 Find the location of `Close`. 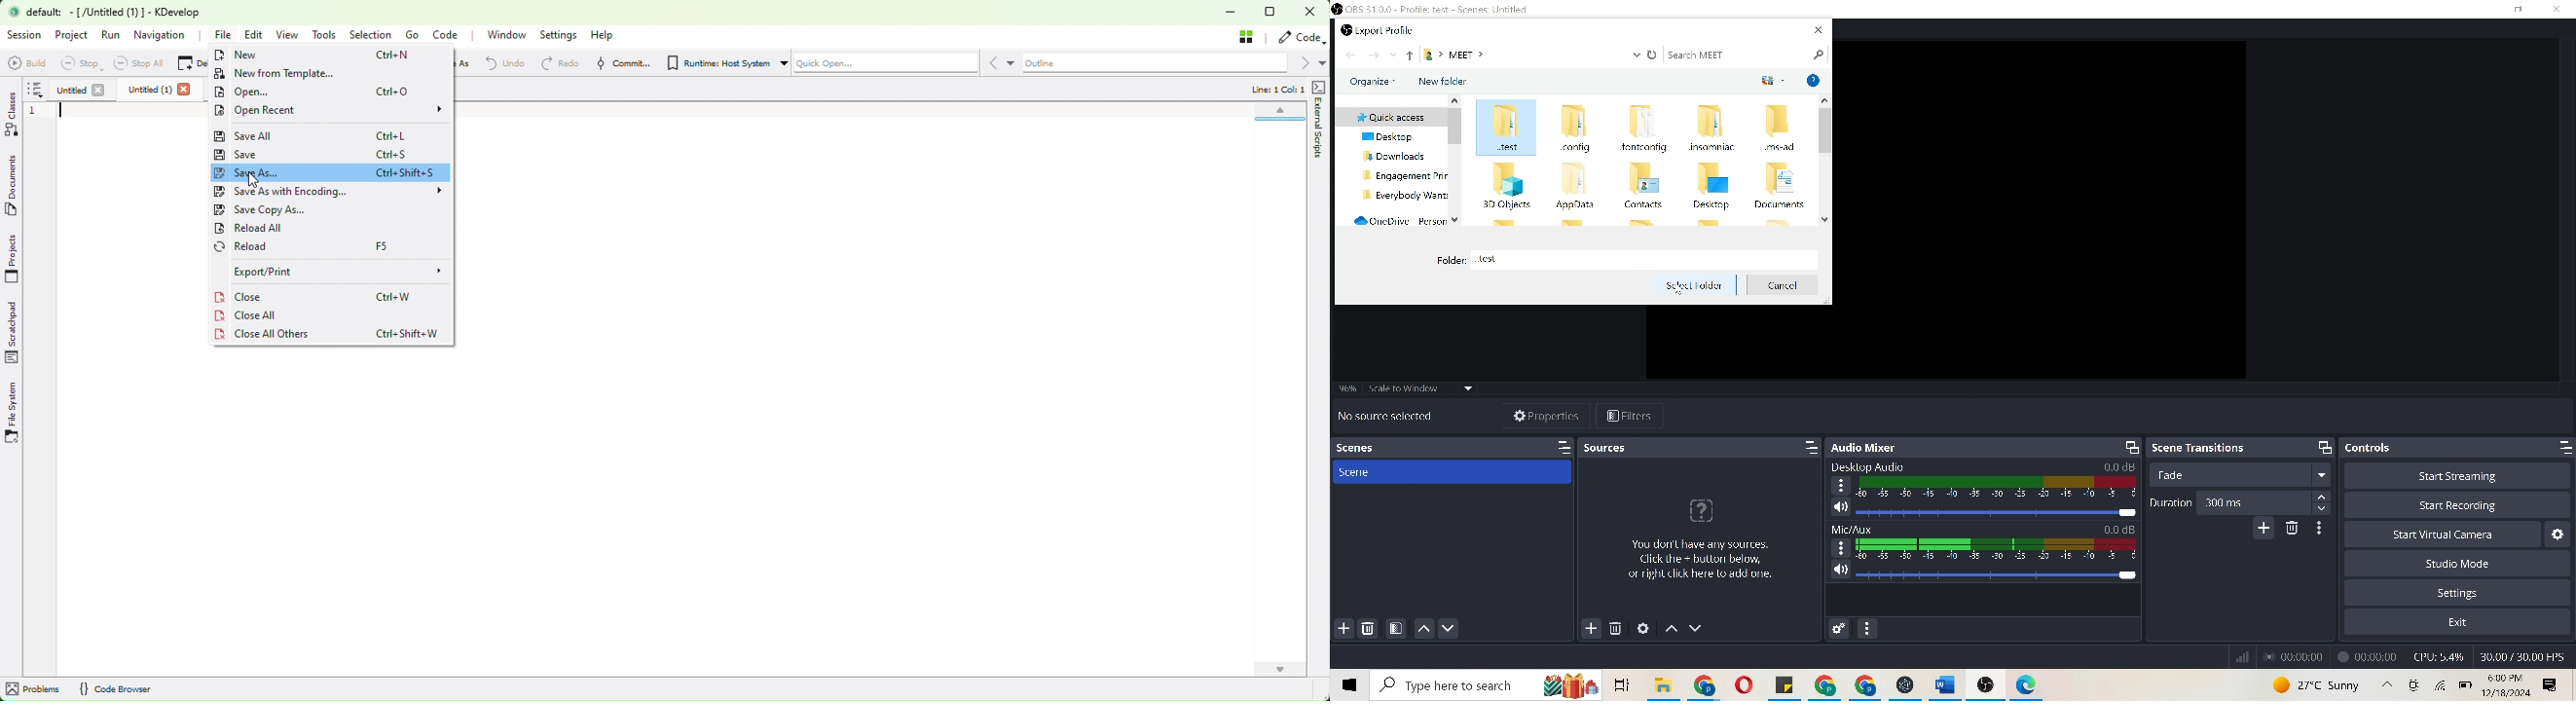

Close is located at coordinates (1817, 29).